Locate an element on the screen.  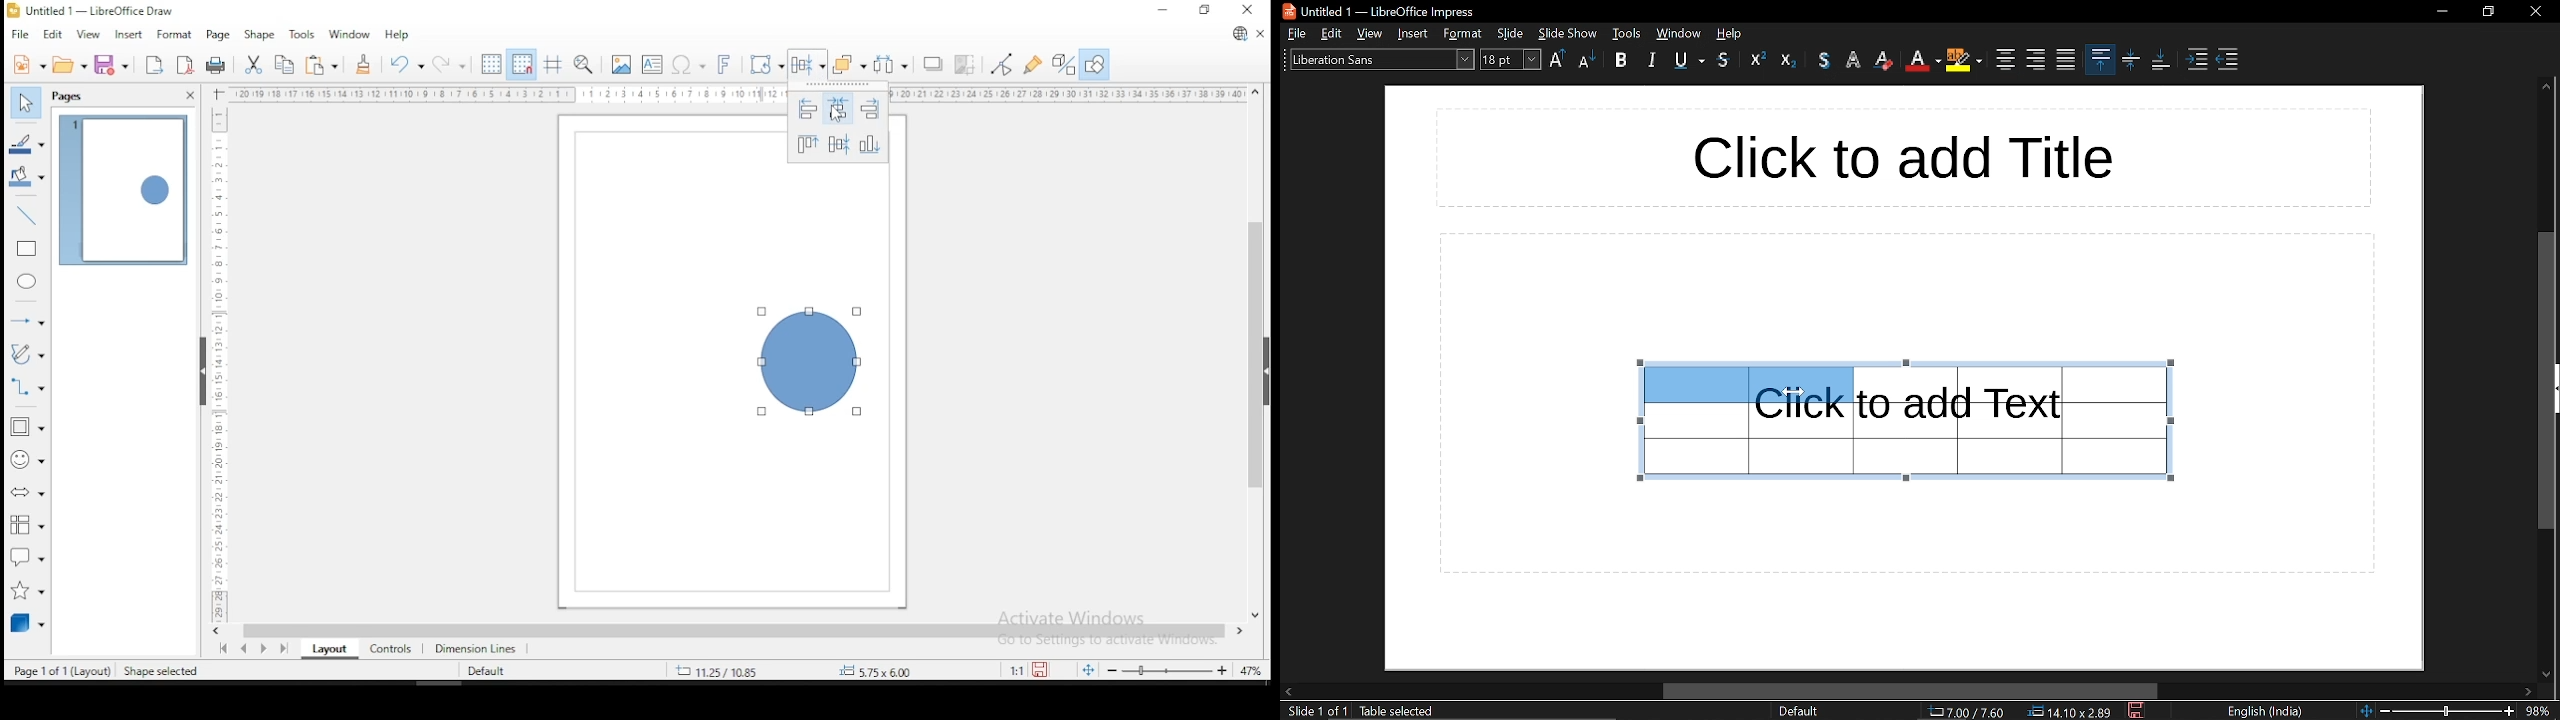
cut is located at coordinates (252, 65).